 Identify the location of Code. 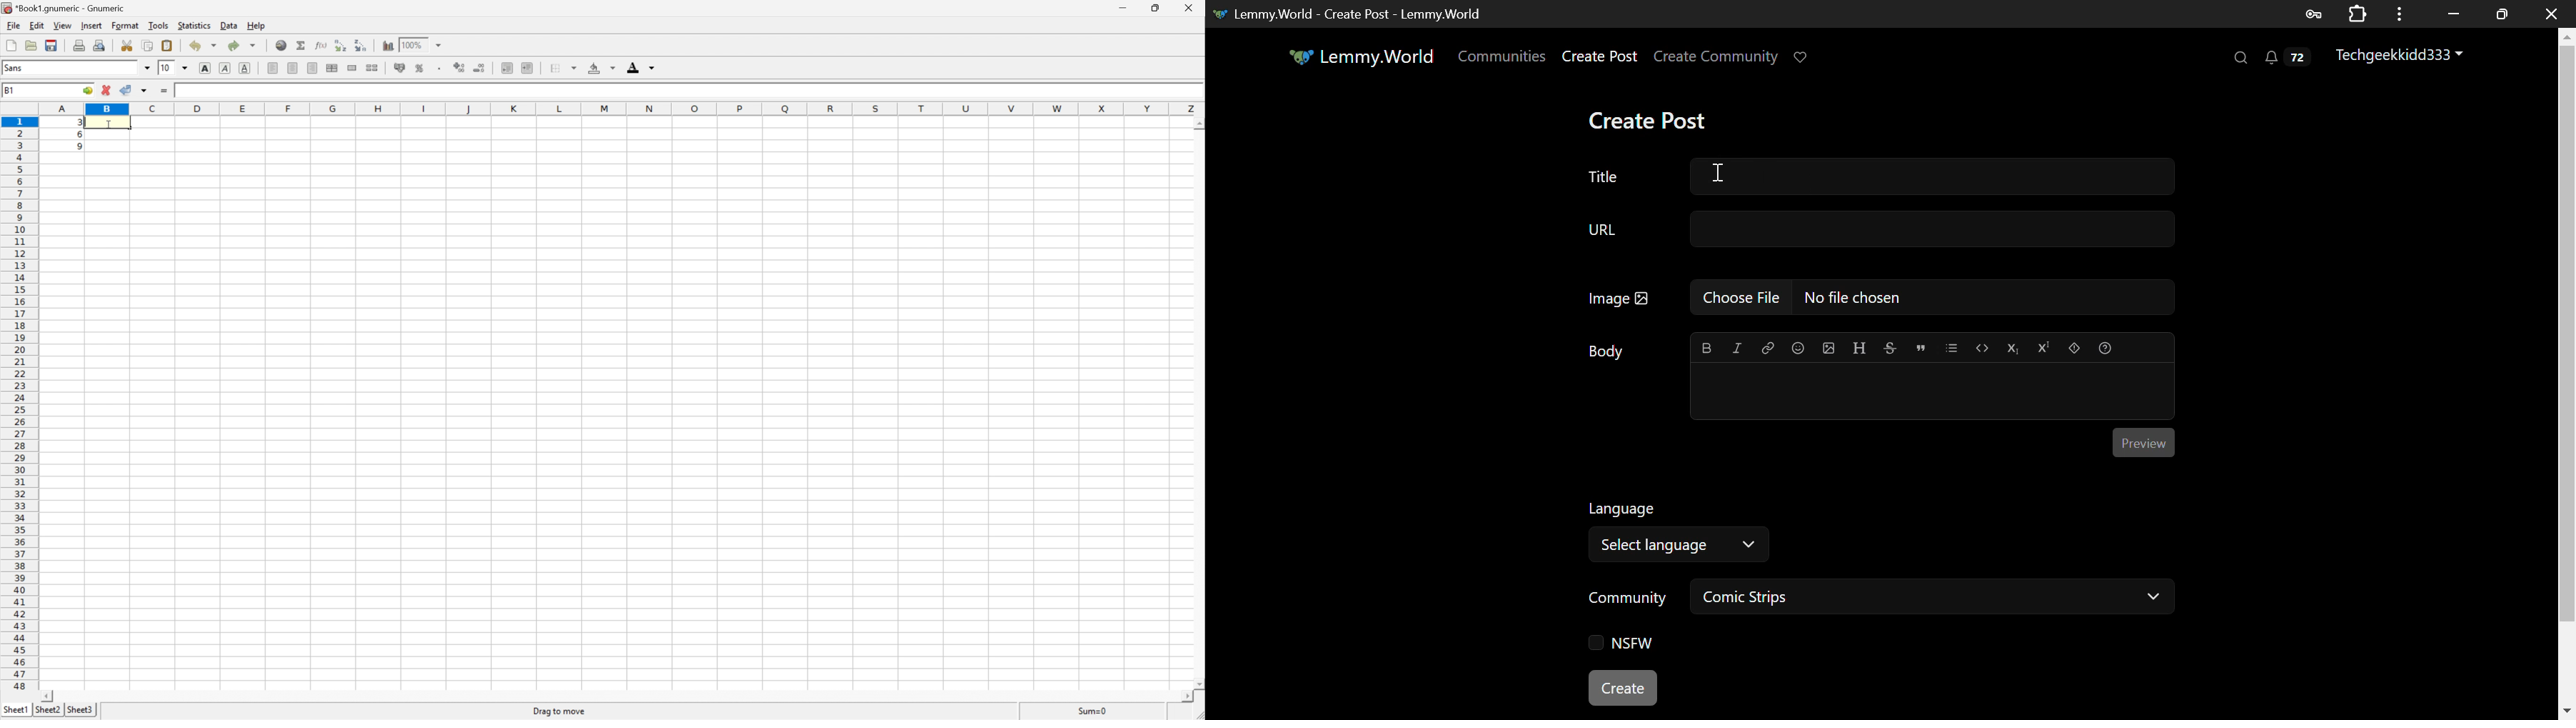
(1983, 349).